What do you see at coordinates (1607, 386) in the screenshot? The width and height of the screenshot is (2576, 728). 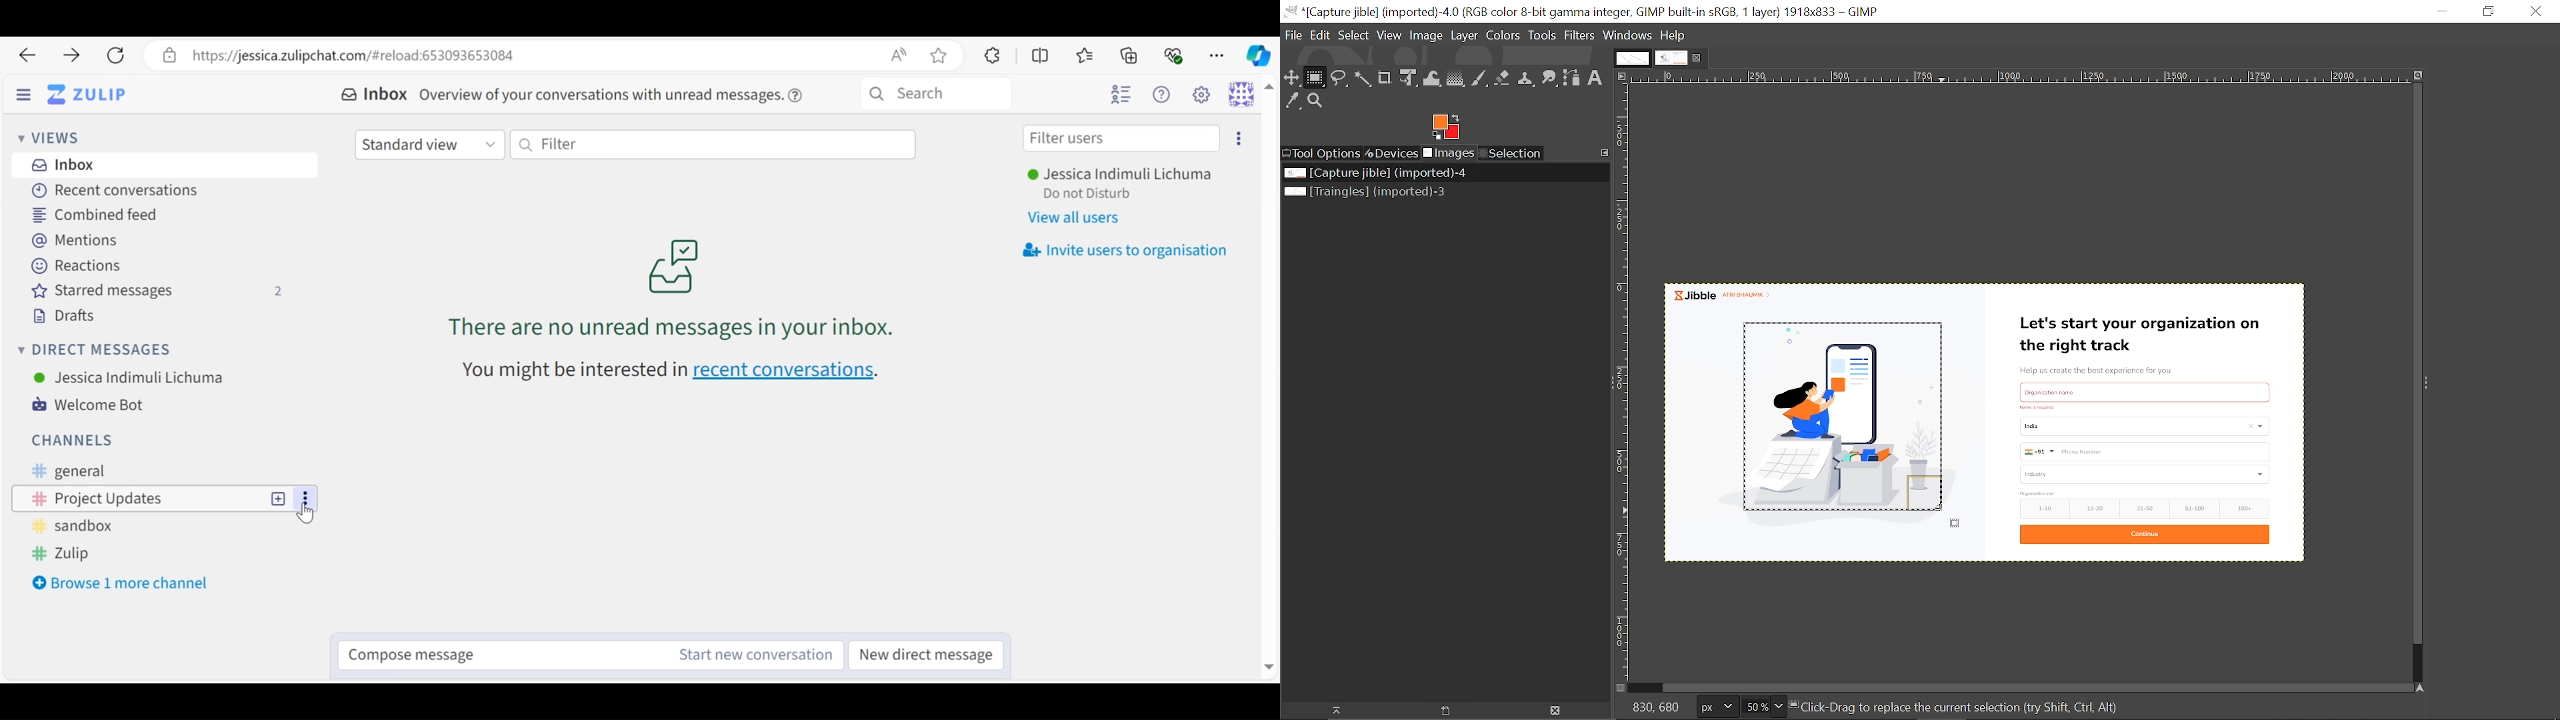 I see `Sidebar menu` at bounding box center [1607, 386].